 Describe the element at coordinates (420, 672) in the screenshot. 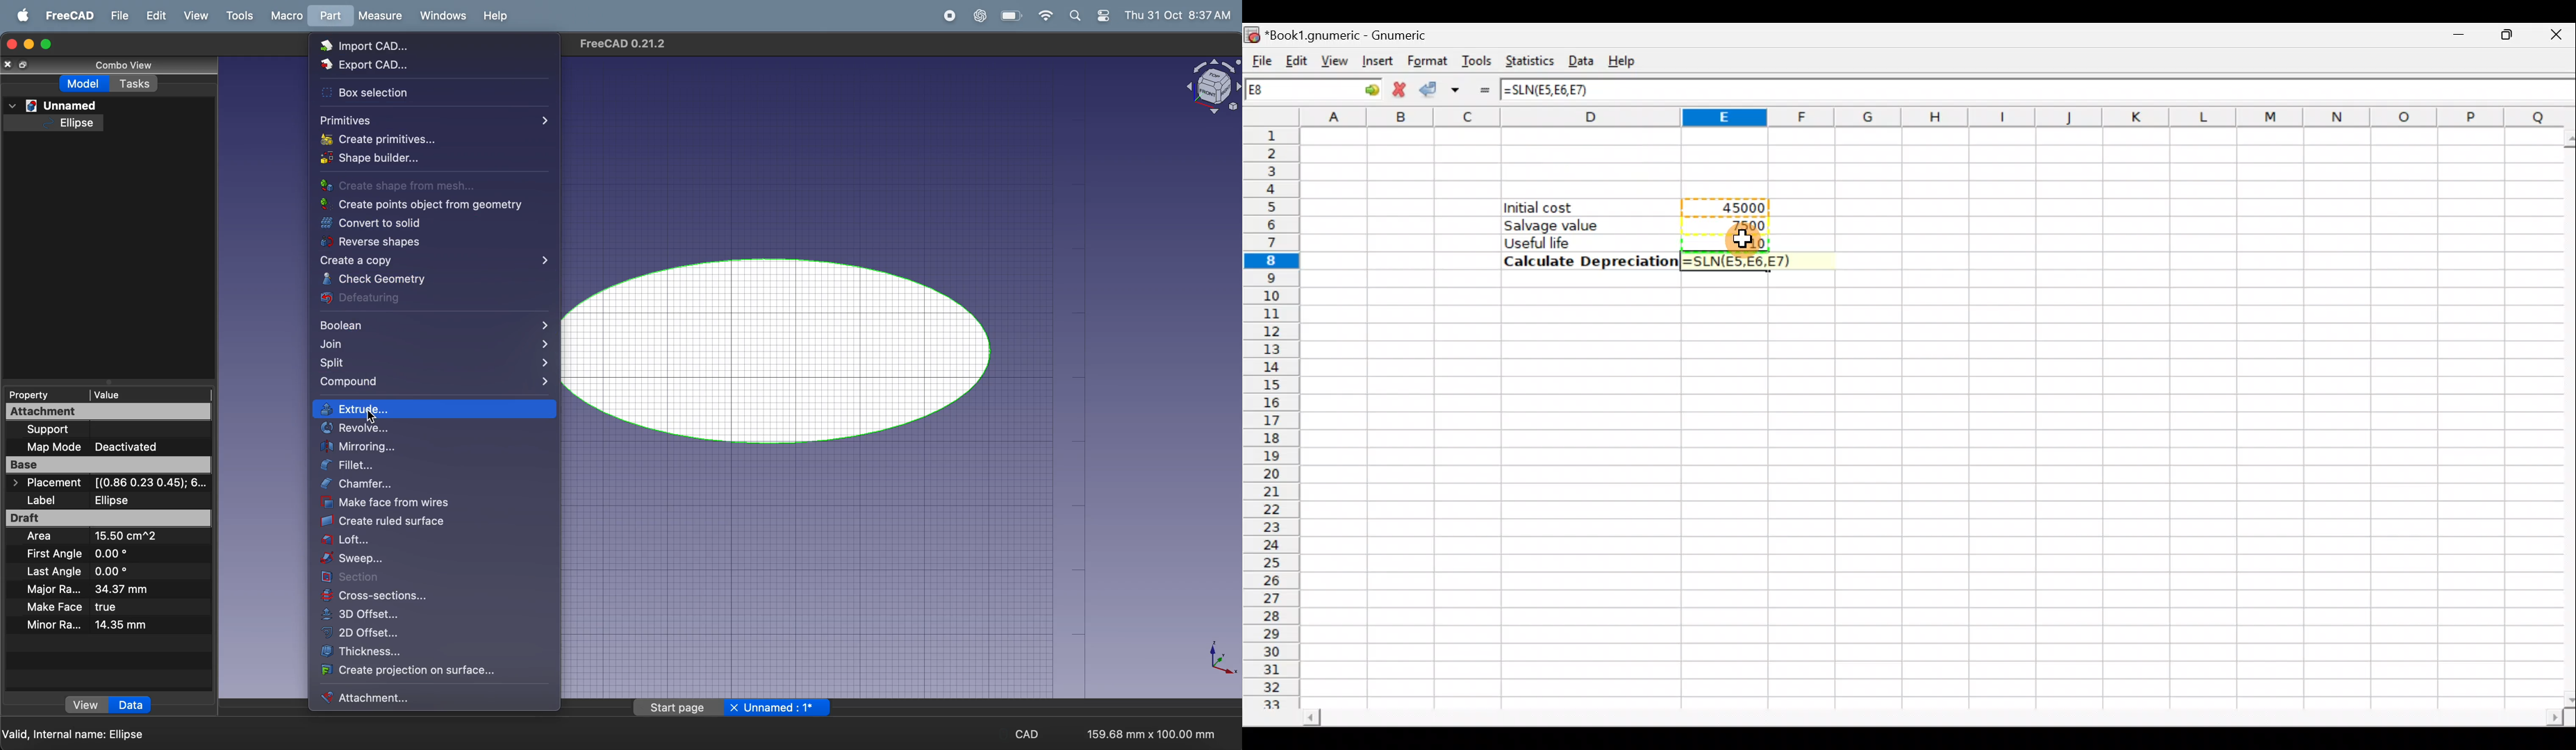

I see `create projection on surface` at that location.